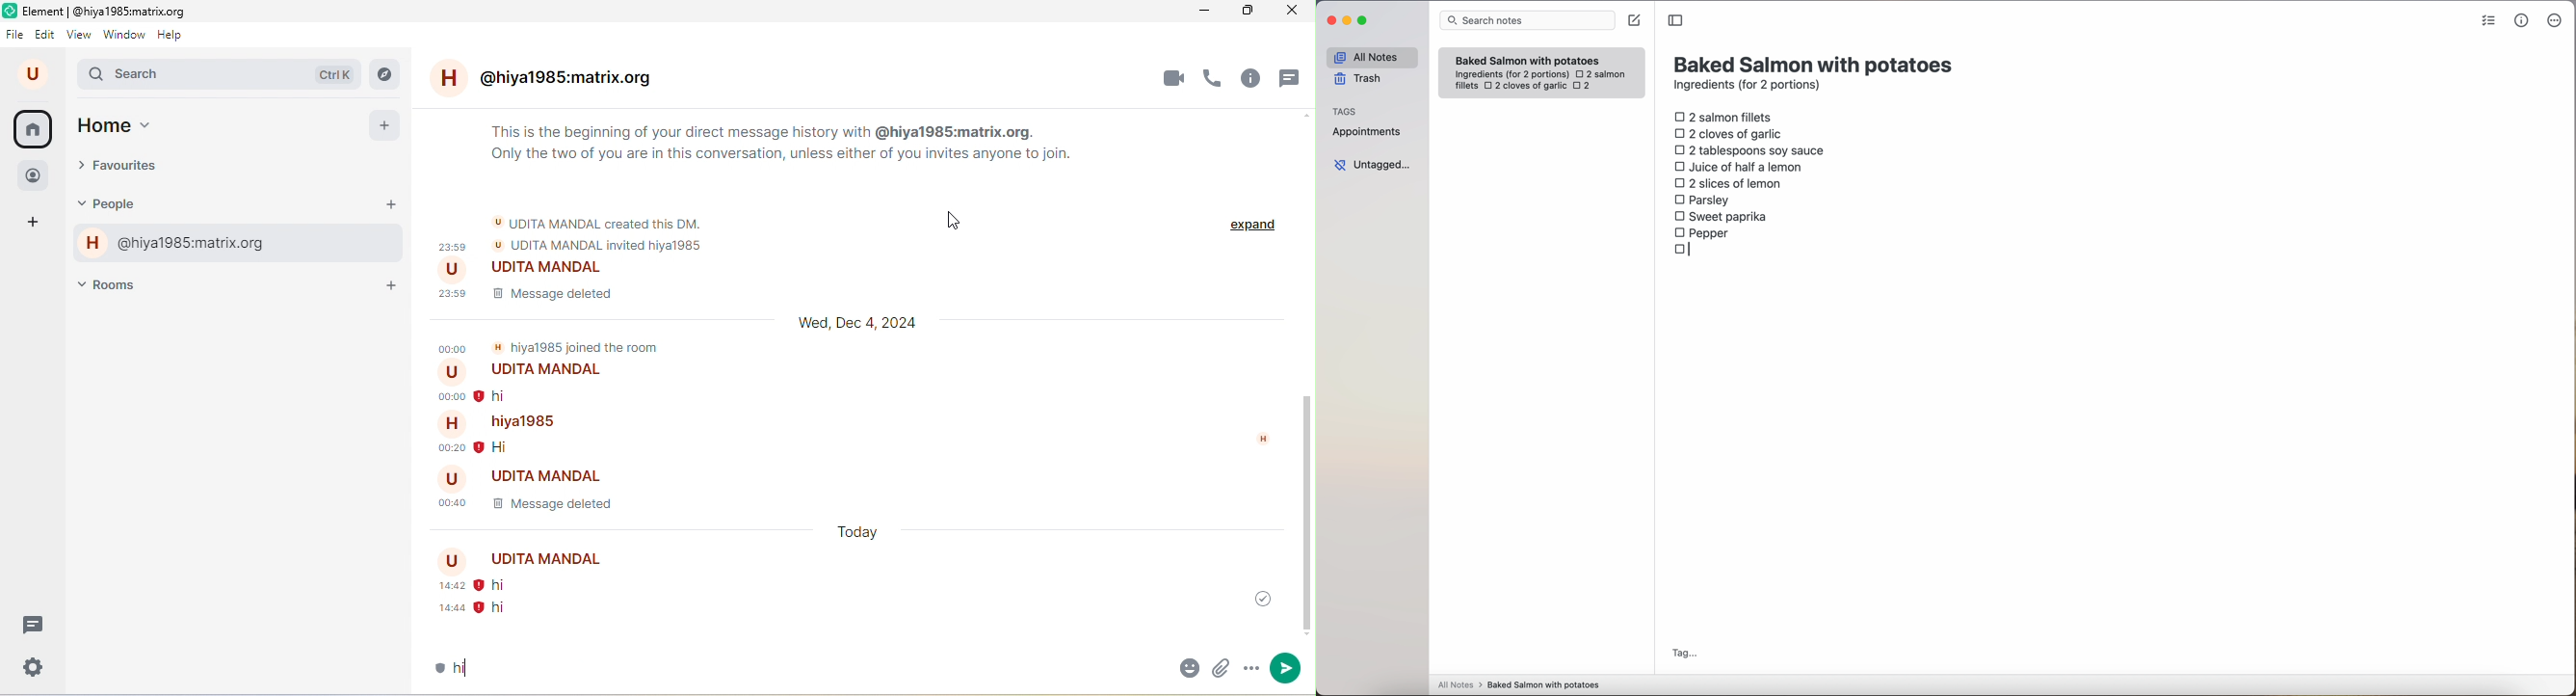 Image resolution: width=2576 pixels, height=700 pixels. Describe the element at coordinates (1172, 78) in the screenshot. I see `video call` at that location.